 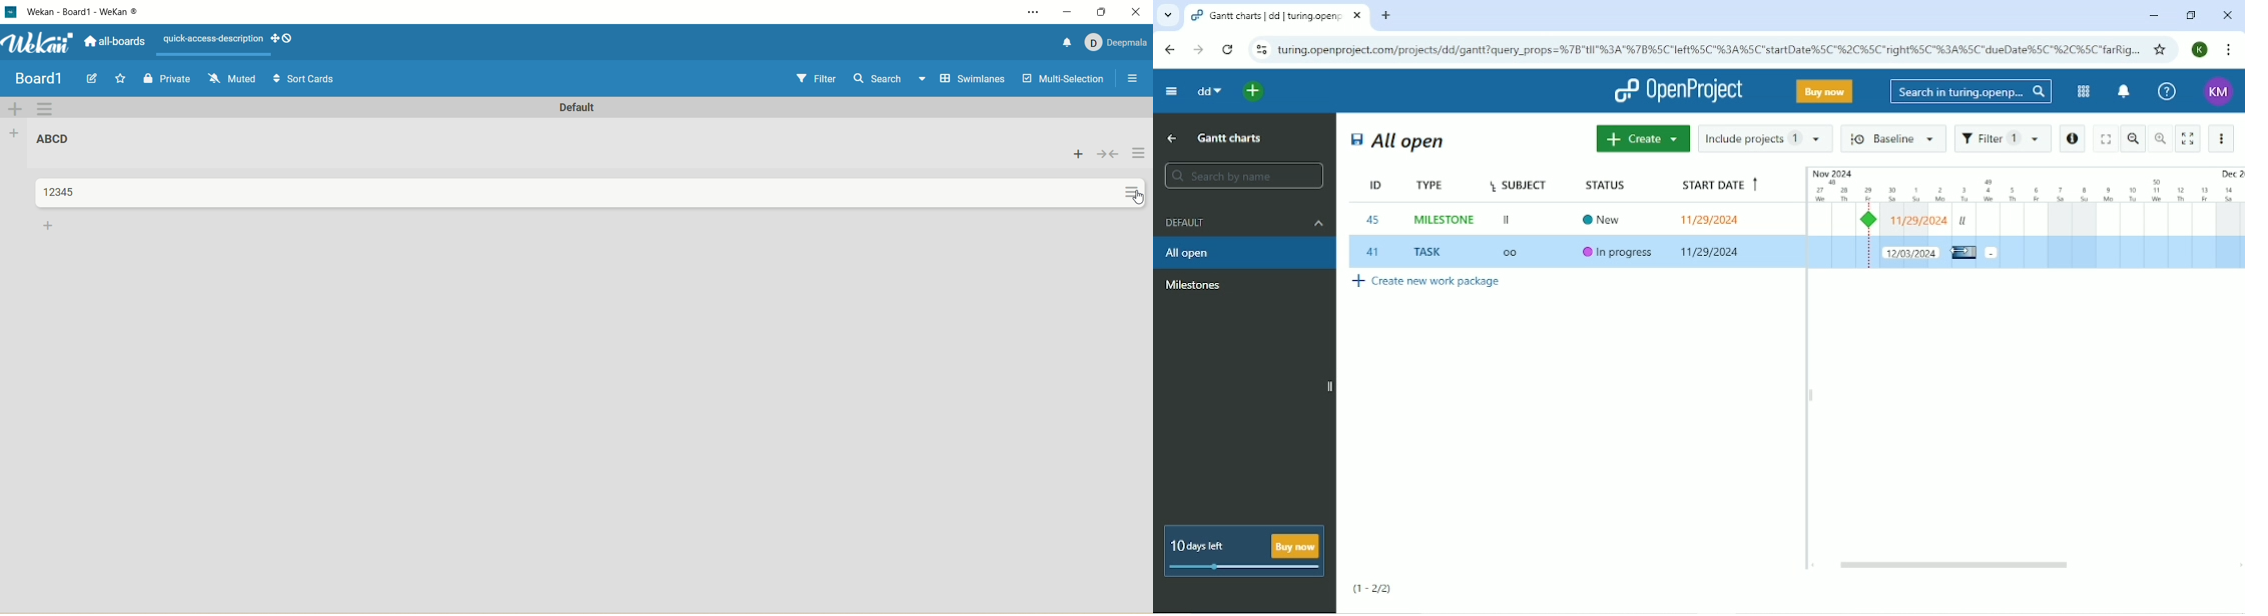 I want to click on cursor, so click(x=1138, y=202).